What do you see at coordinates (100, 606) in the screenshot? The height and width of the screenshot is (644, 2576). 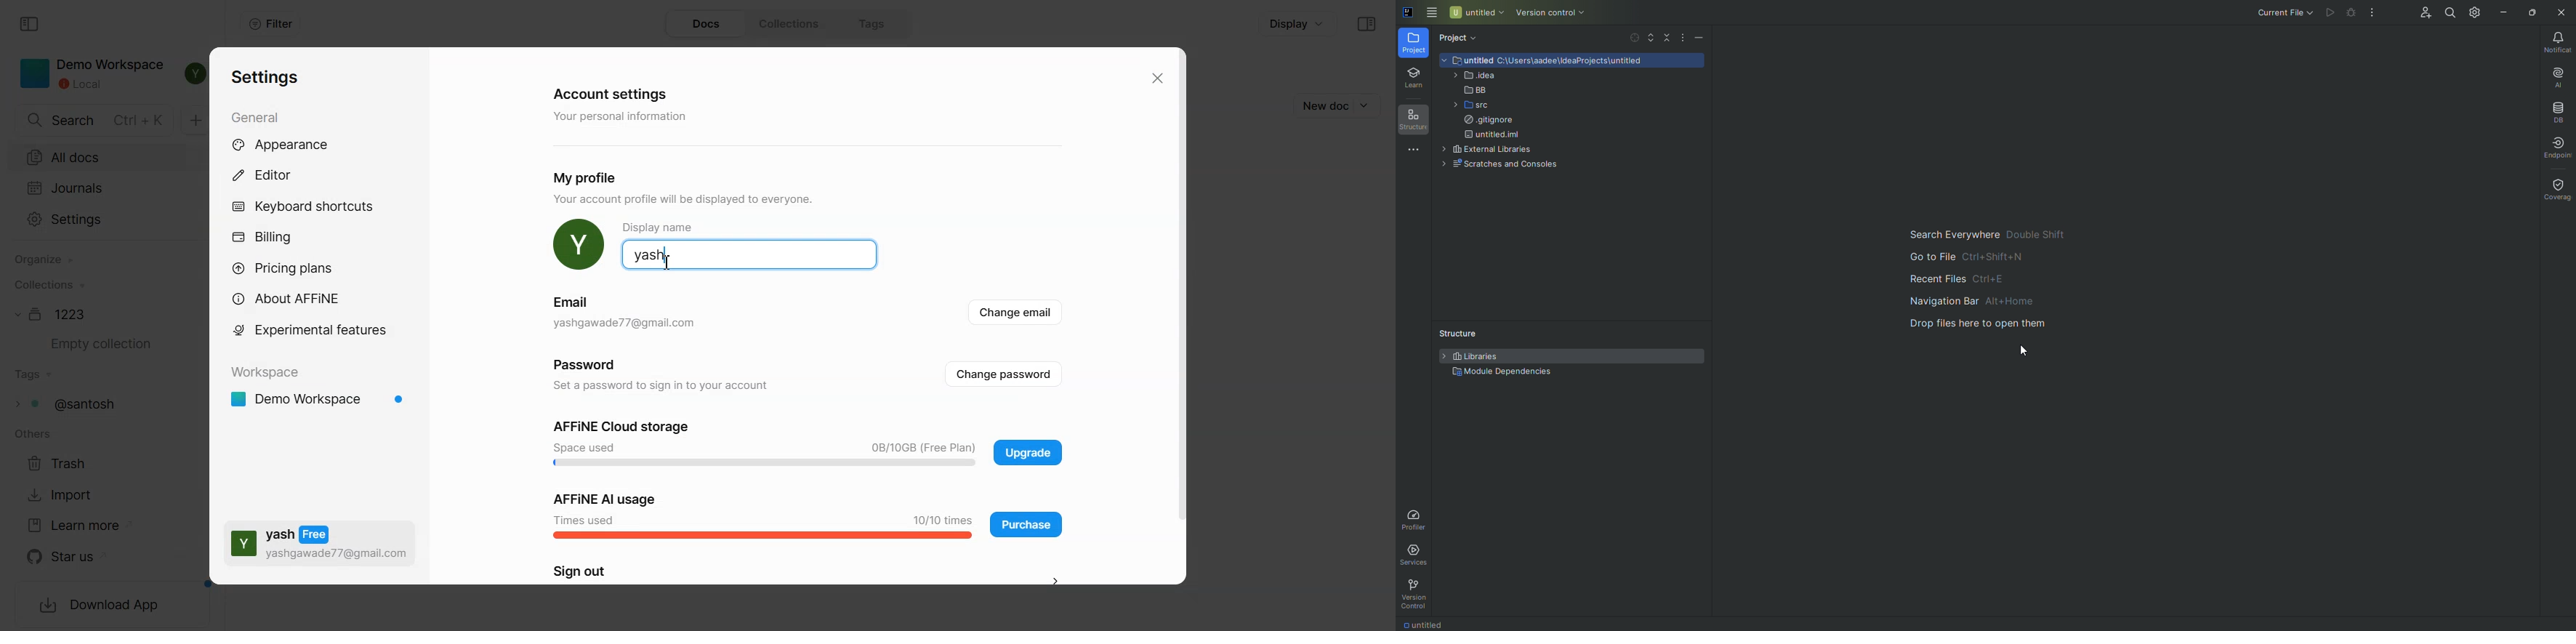 I see `Download App` at bounding box center [100, 606].